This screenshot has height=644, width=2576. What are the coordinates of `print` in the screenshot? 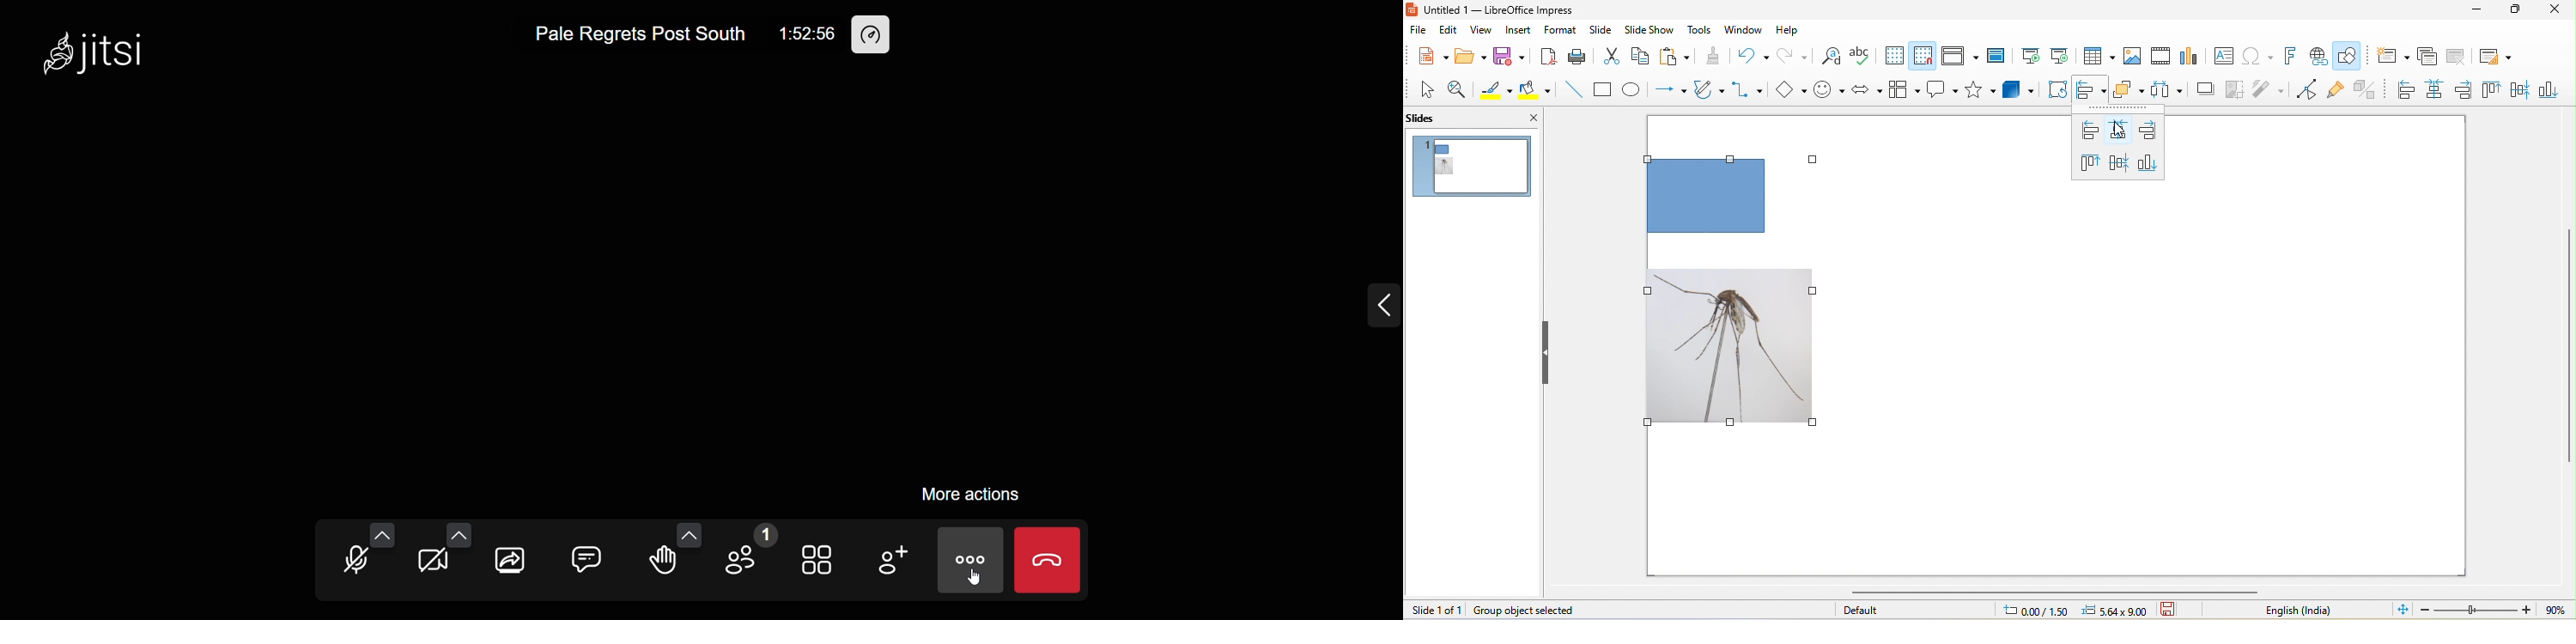 It's located at (1575, 57).